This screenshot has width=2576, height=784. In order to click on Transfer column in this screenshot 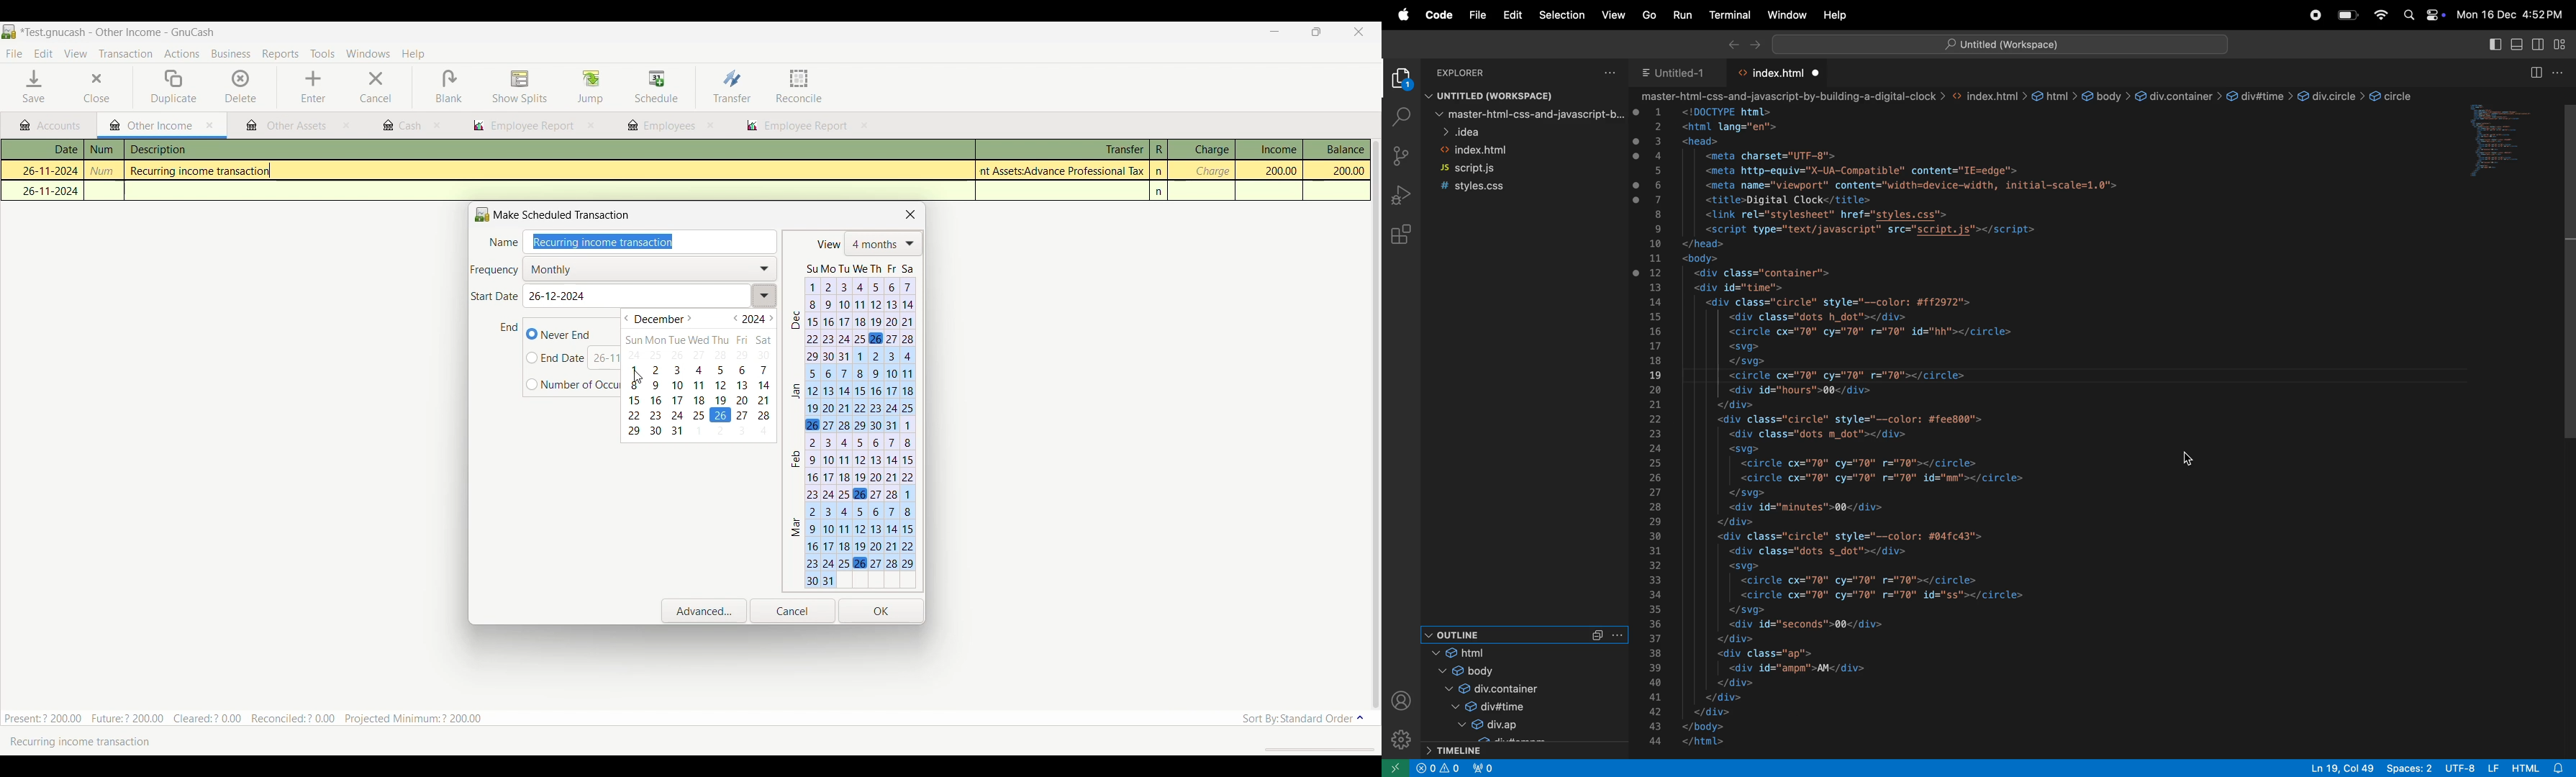, I will do `click(1061, 147)`.